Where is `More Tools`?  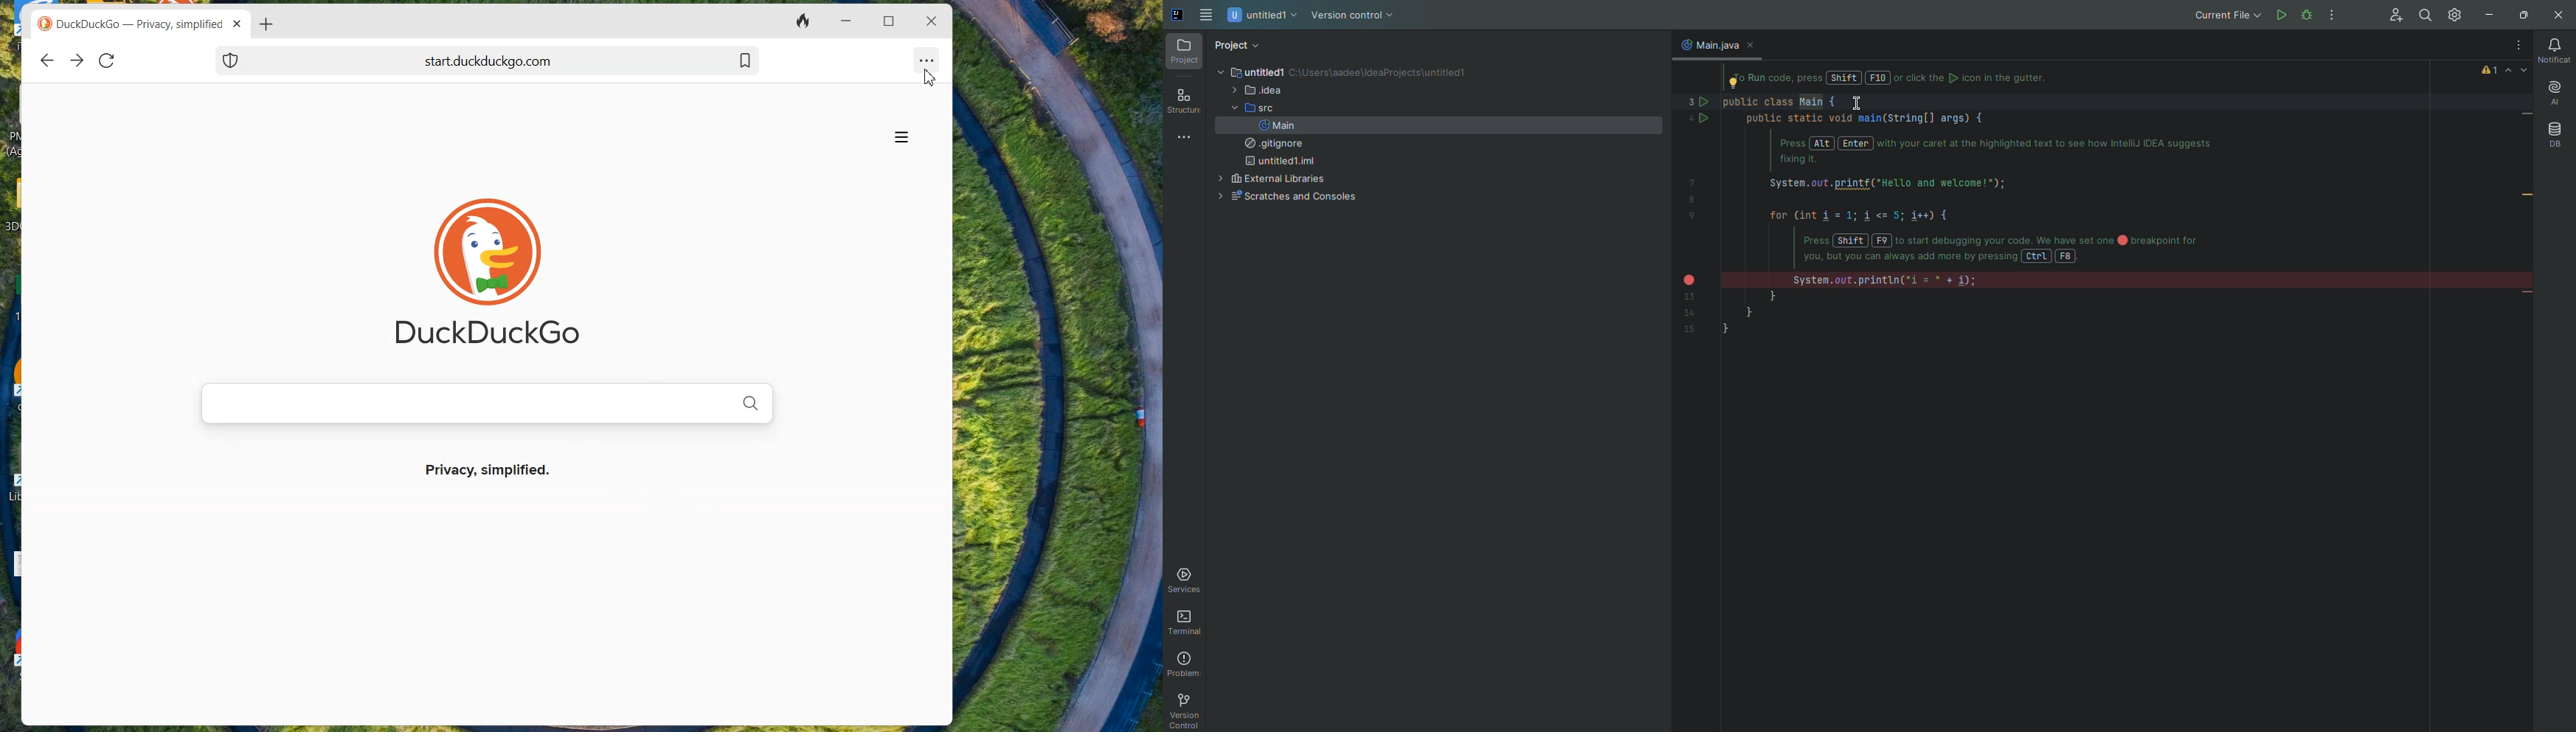
More Tools is located at coordinates (1187, 136).